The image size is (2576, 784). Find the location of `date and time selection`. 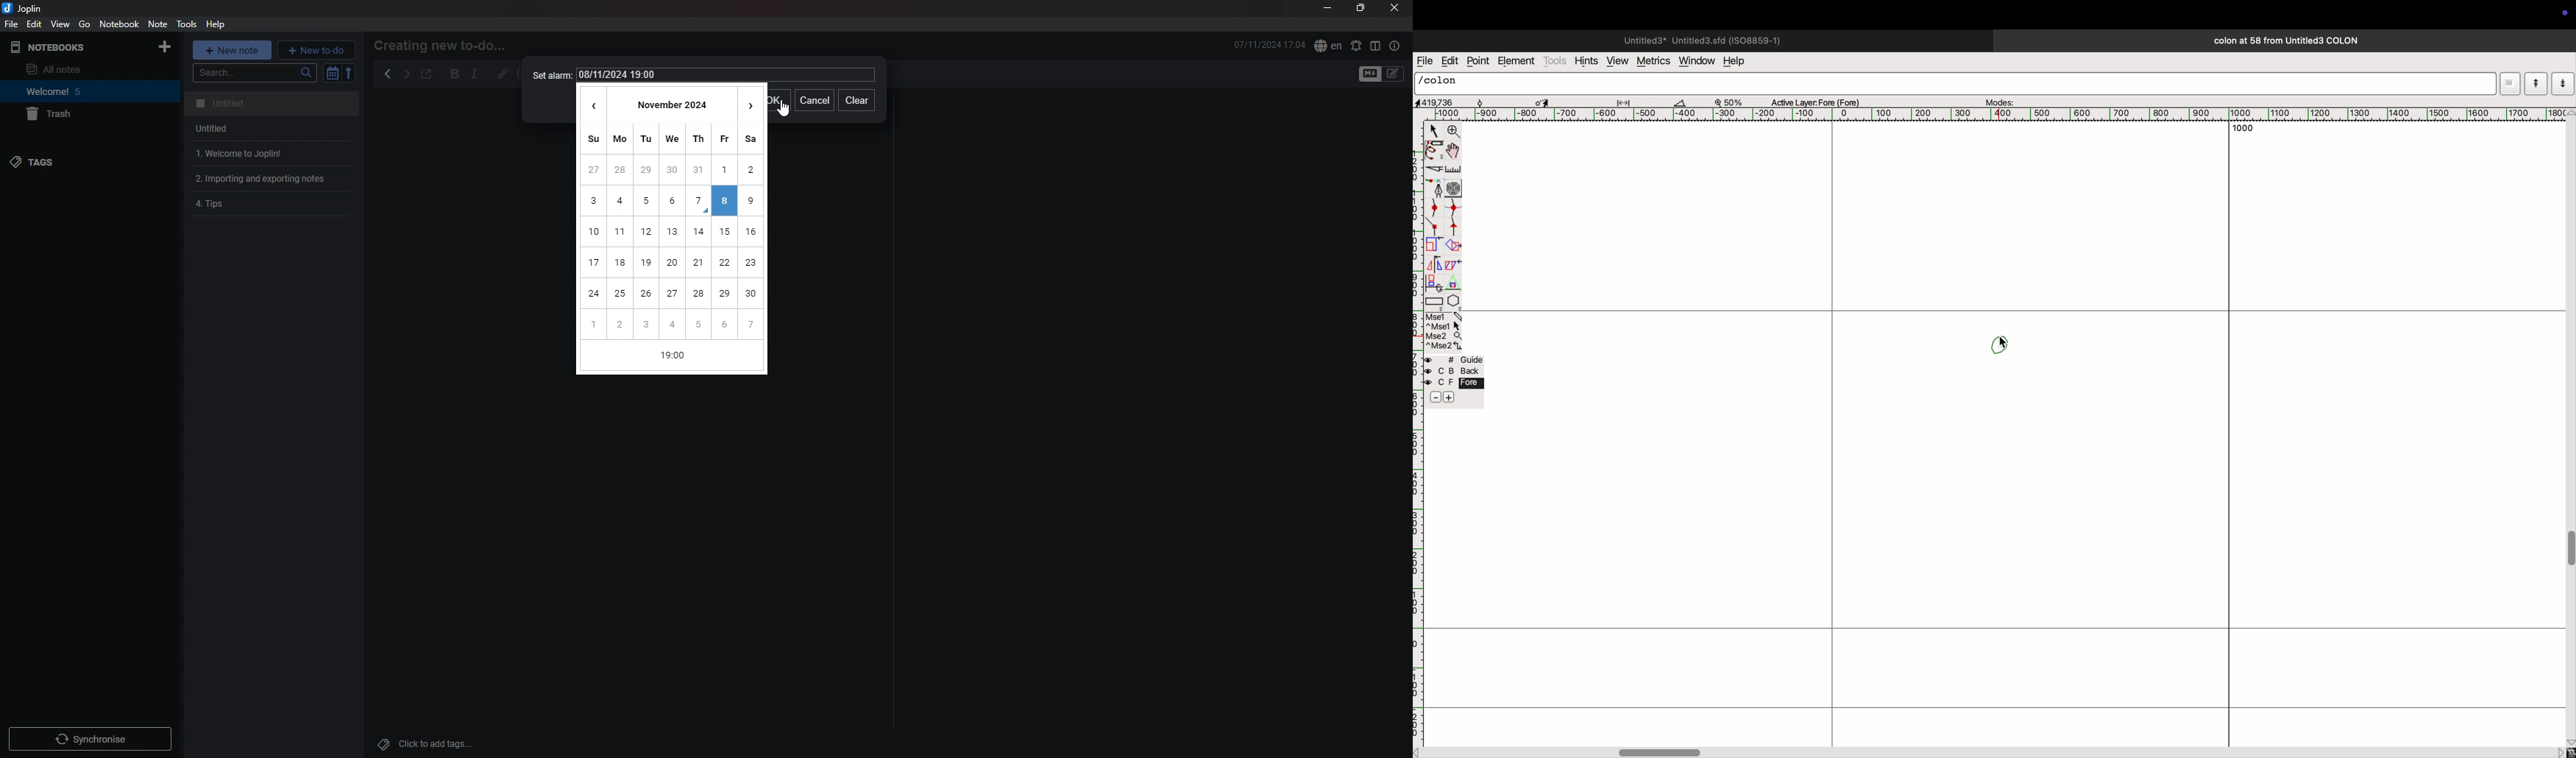

date and time selection is located at coordinates (725, 75).